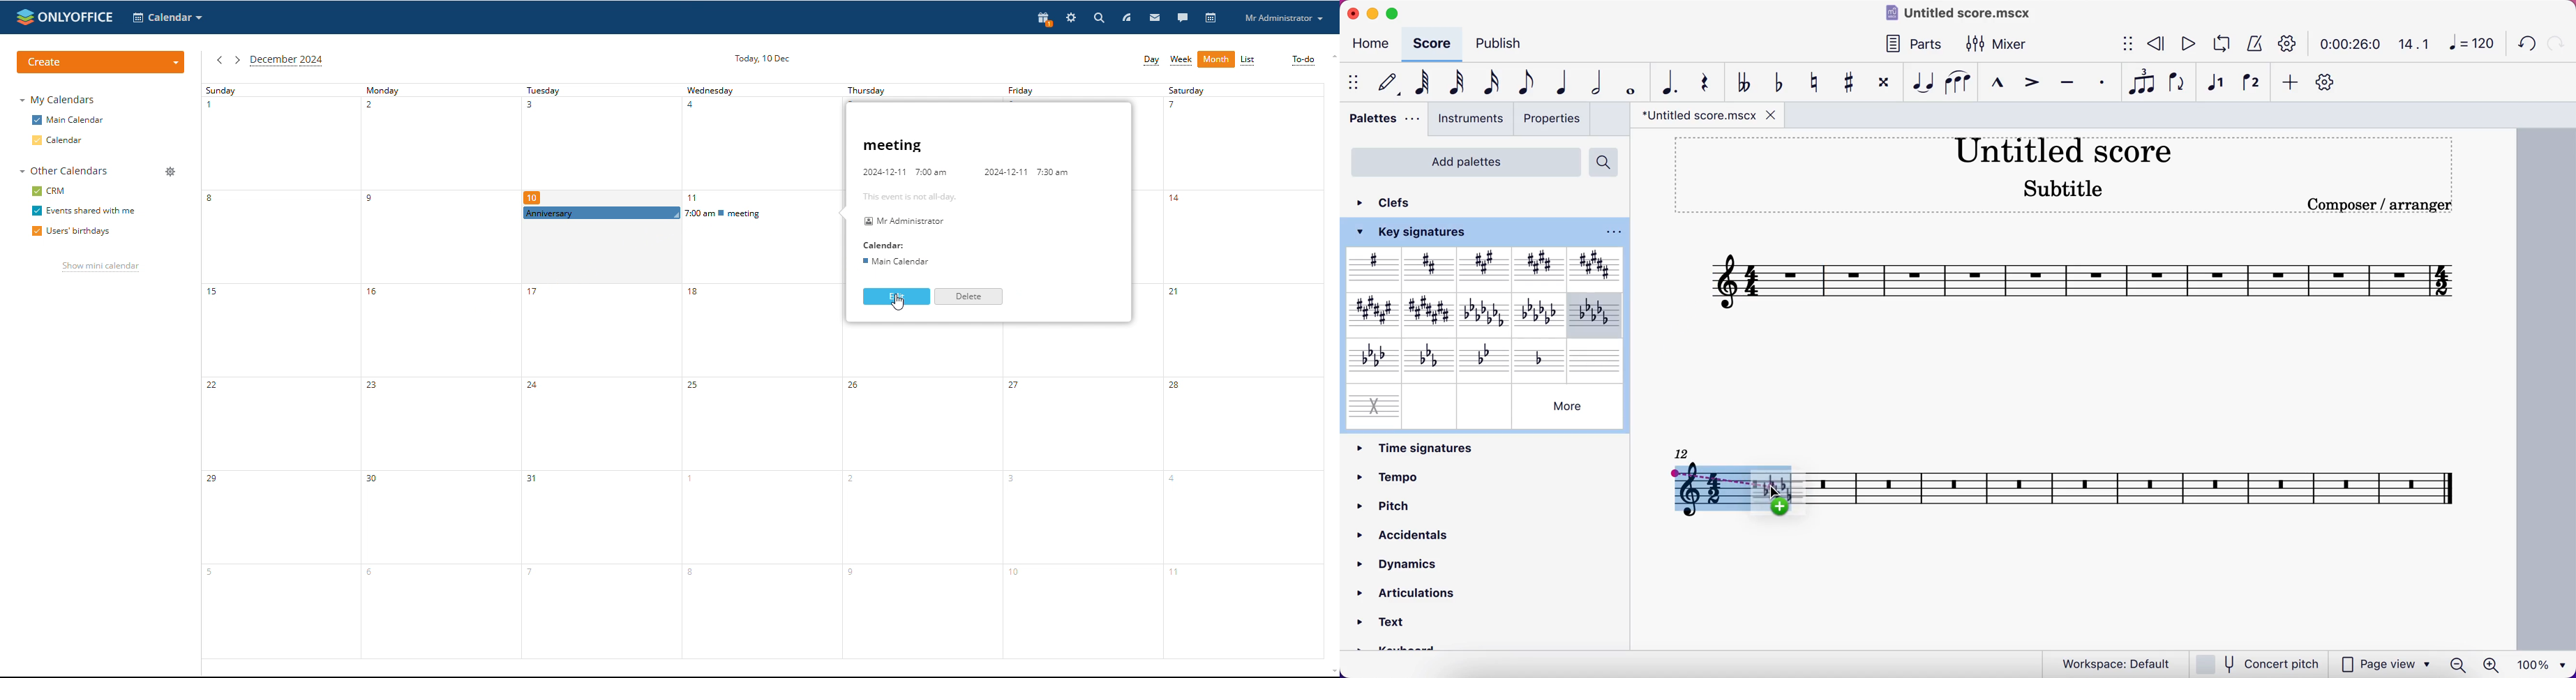  Describe the element at coordinates (1151, 60) in the screenshot. I see `day view` at that location.